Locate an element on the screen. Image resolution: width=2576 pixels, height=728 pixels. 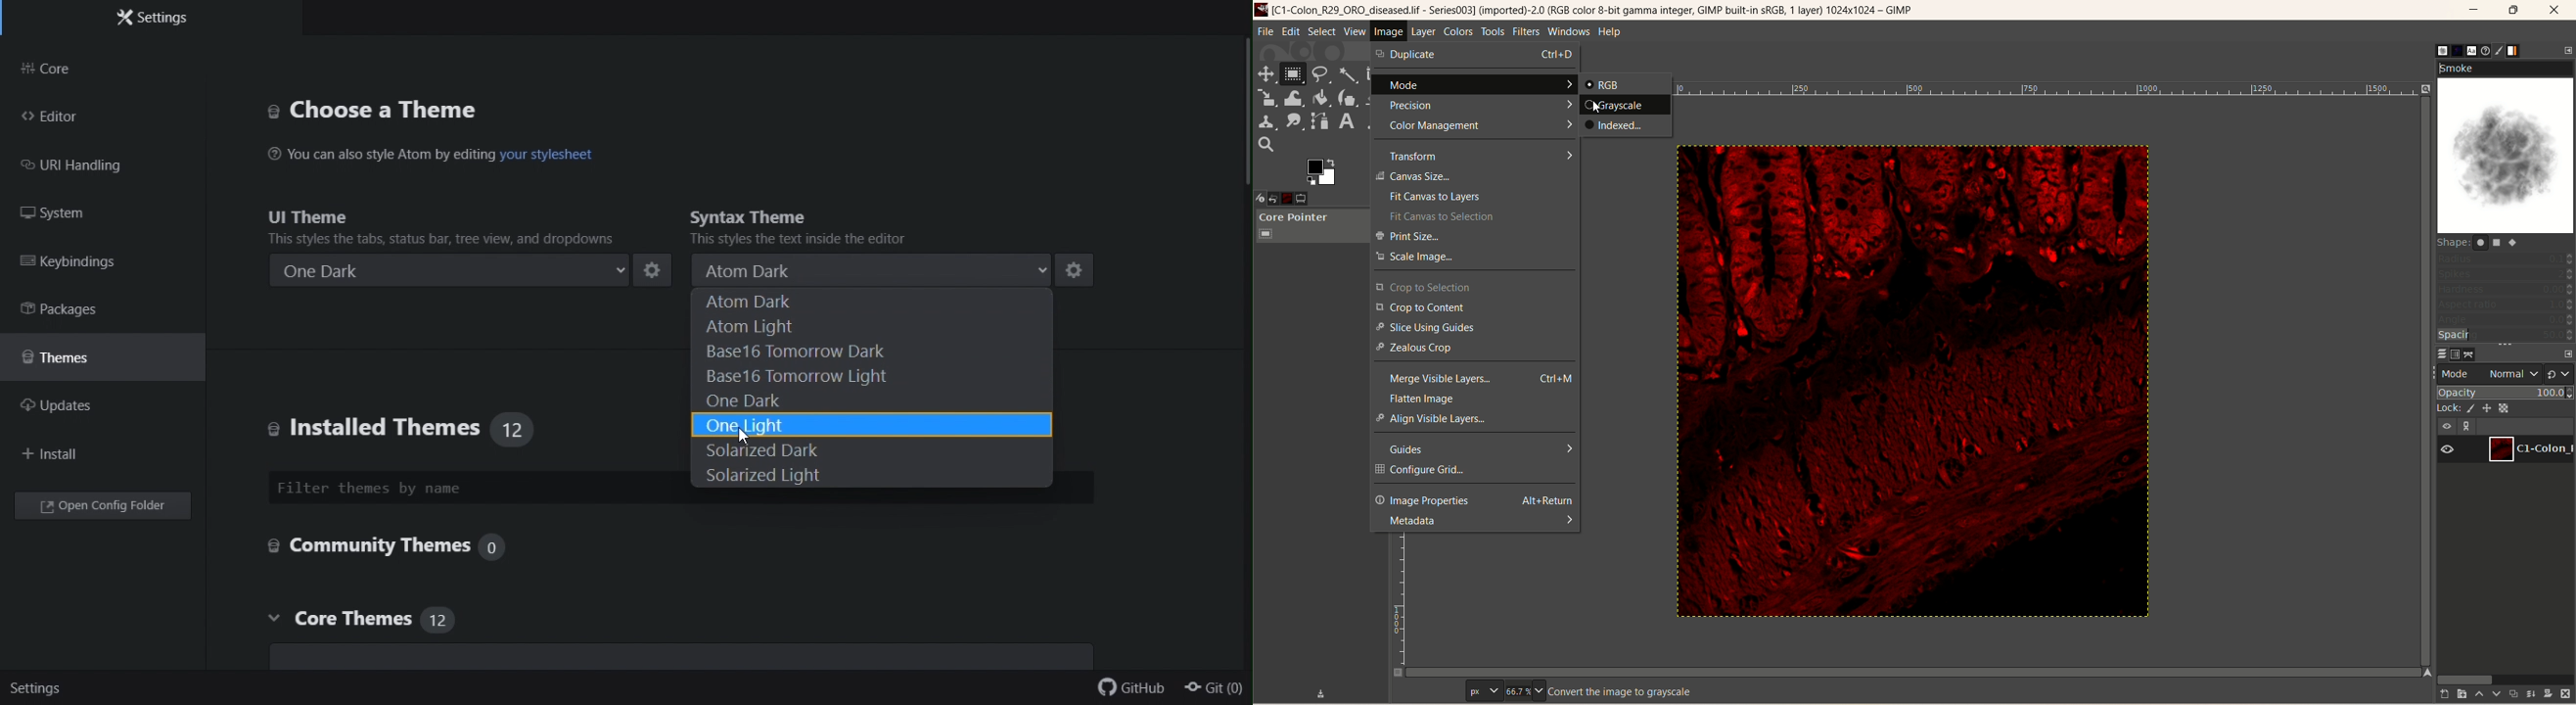
duplicate layer is located at coordinates (2514, 696).